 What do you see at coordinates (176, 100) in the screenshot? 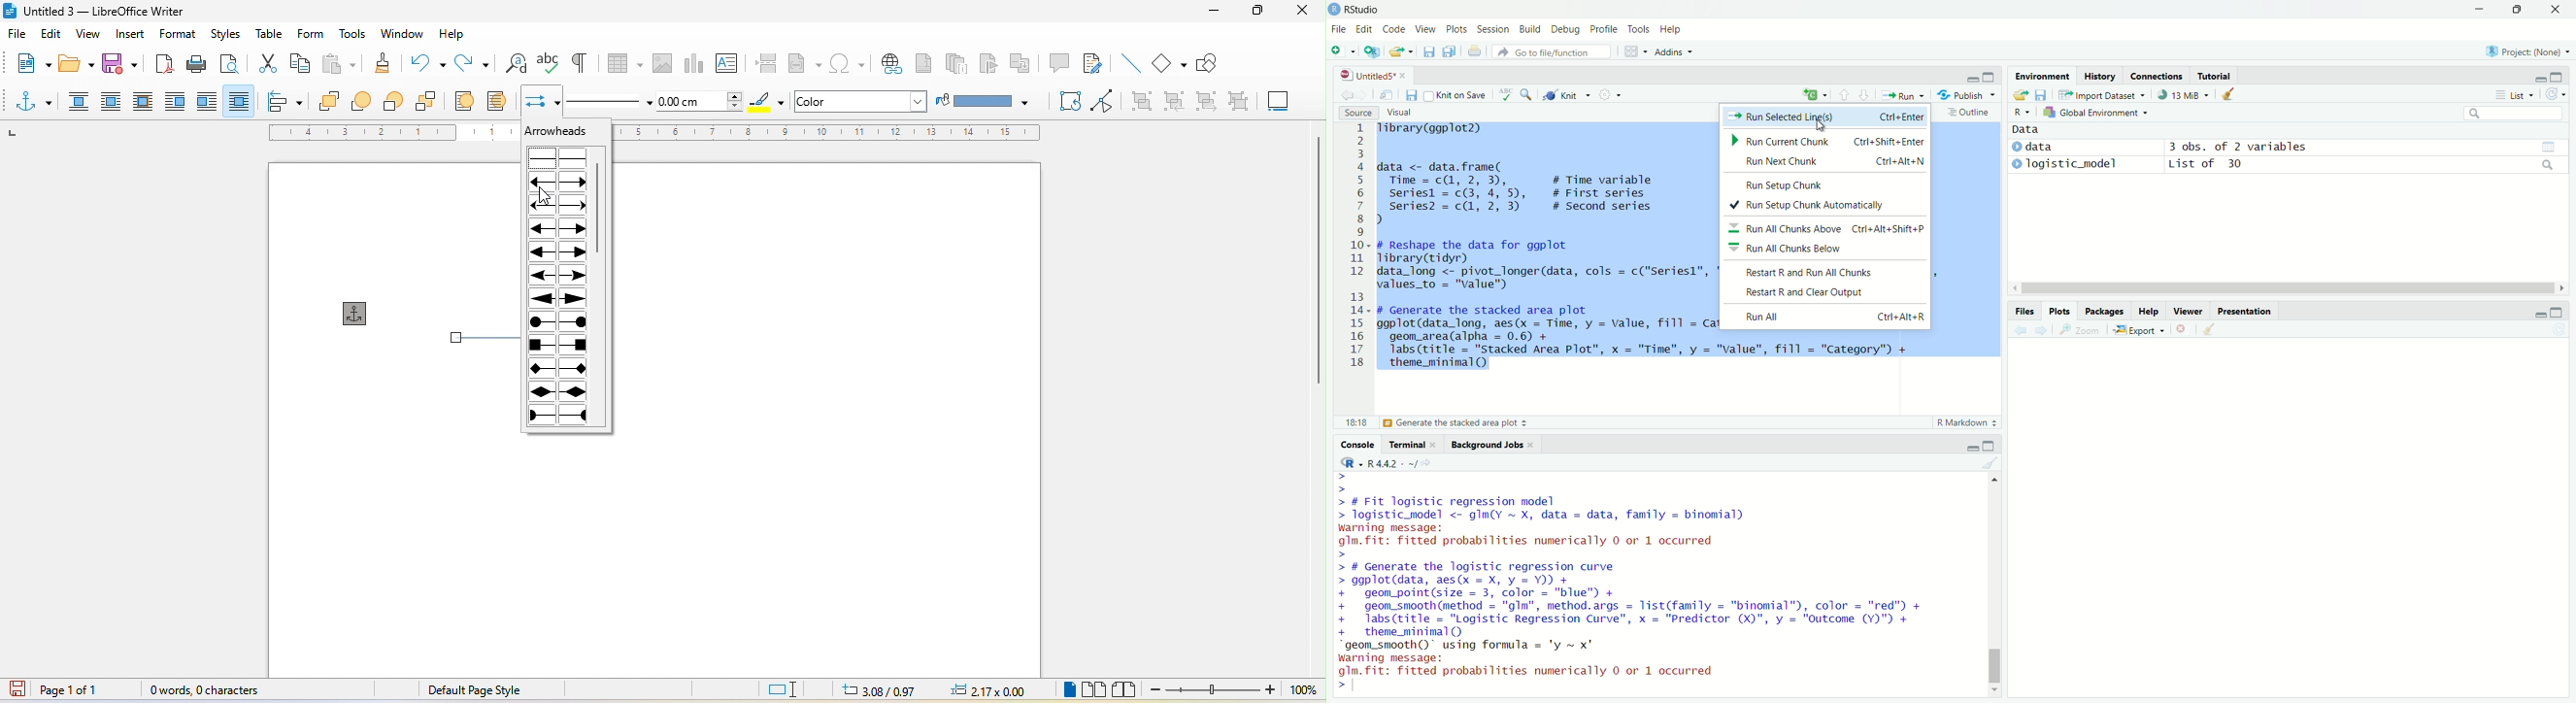
I see `before` at bounding box center [176, 100].